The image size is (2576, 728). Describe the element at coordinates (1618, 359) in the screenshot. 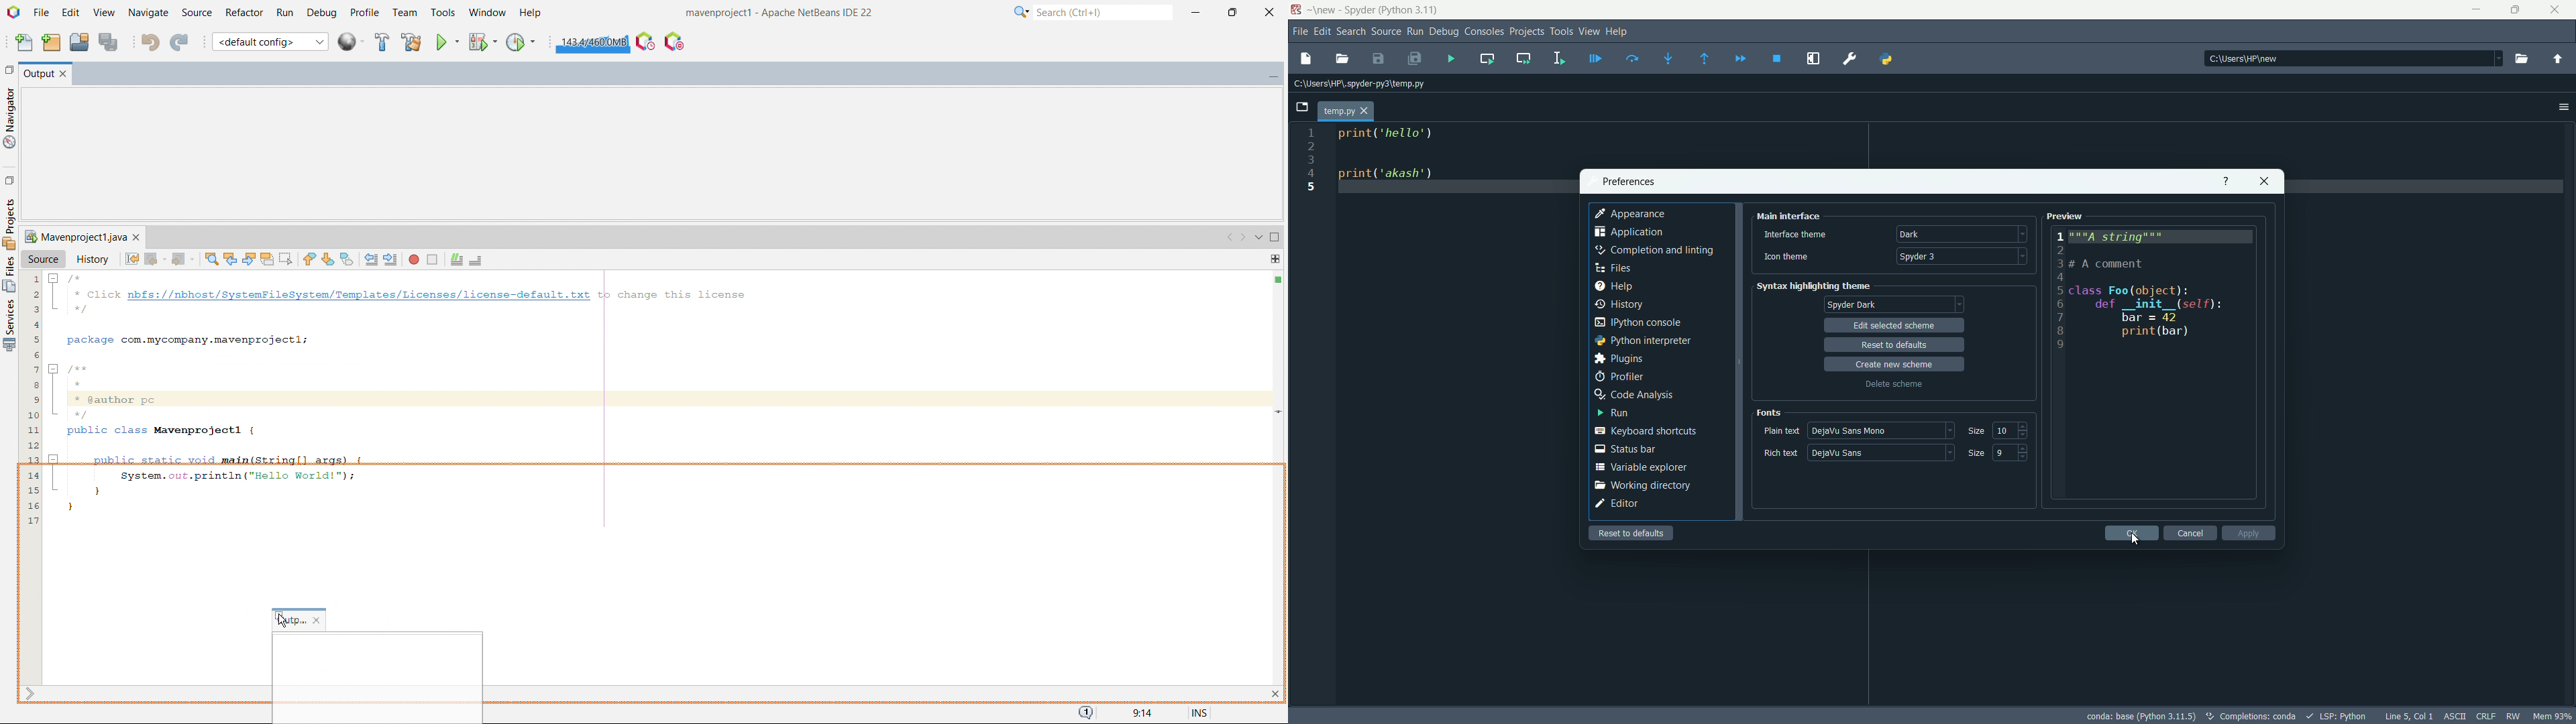

I see `plugins` at that location.